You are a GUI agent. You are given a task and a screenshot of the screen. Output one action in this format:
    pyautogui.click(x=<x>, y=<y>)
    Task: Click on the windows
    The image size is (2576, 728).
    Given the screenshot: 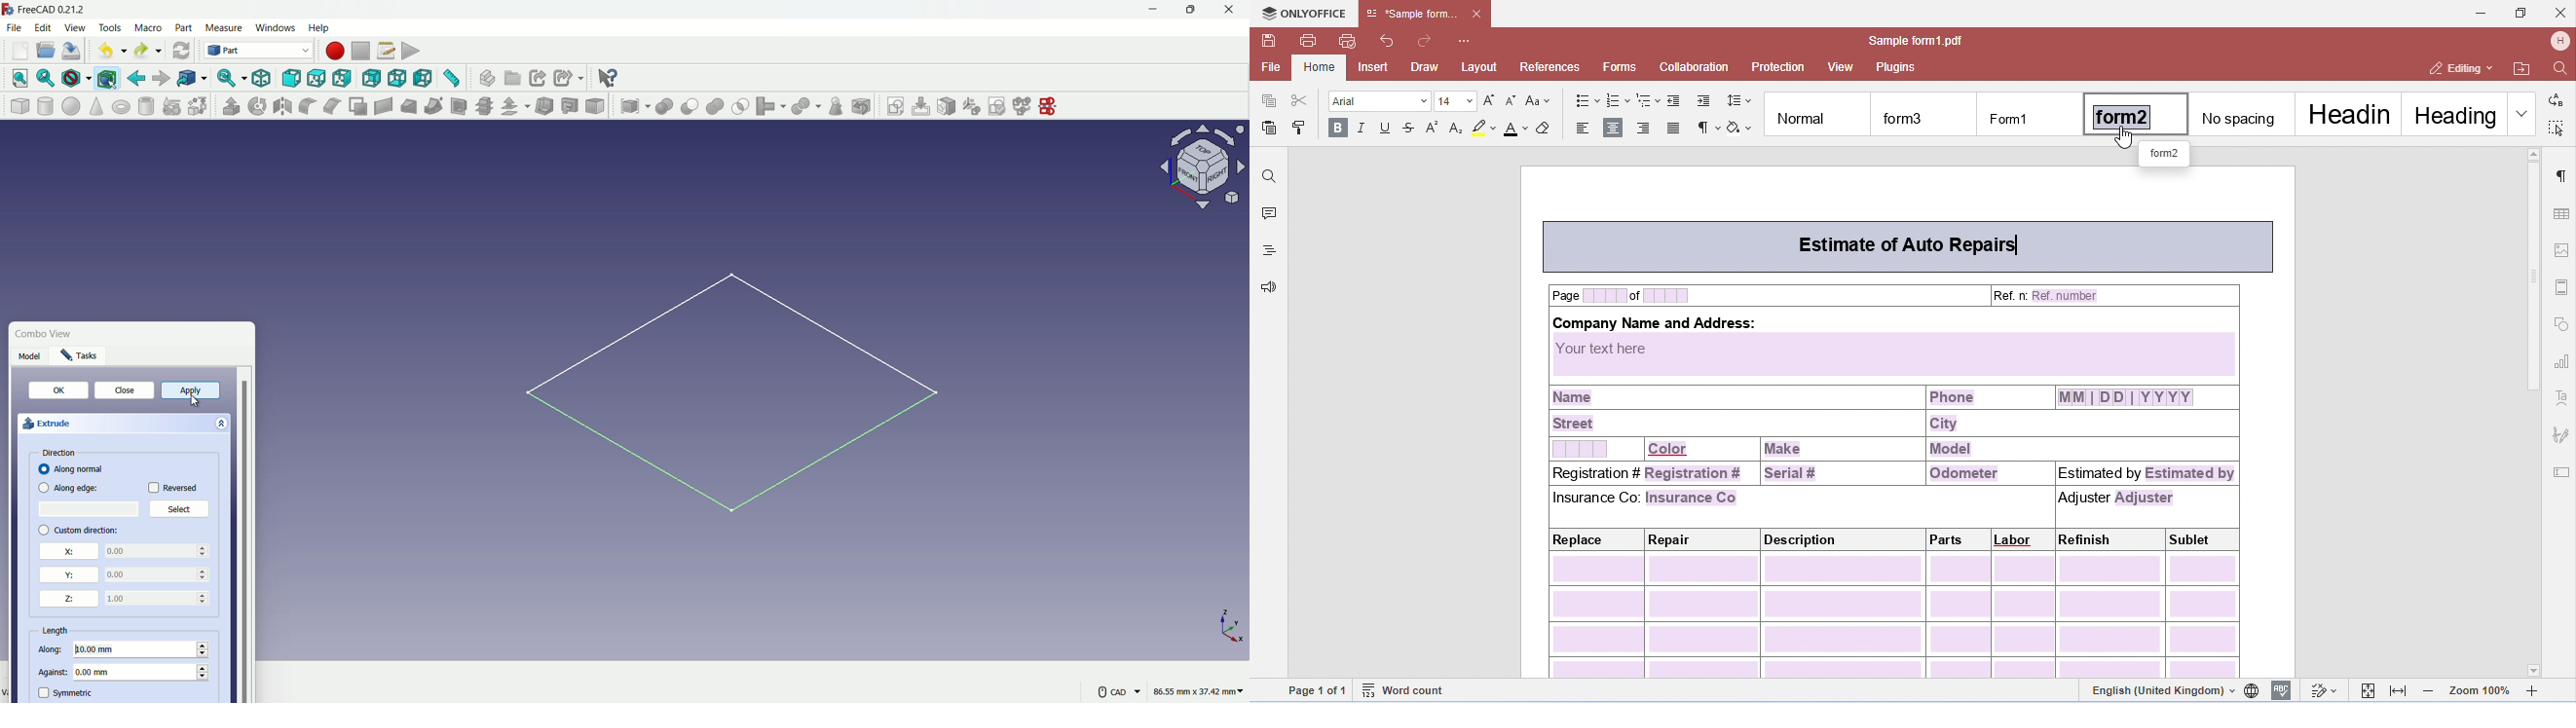 What is the action you would take?
    pyautogui.click(x=277, y=27)
    